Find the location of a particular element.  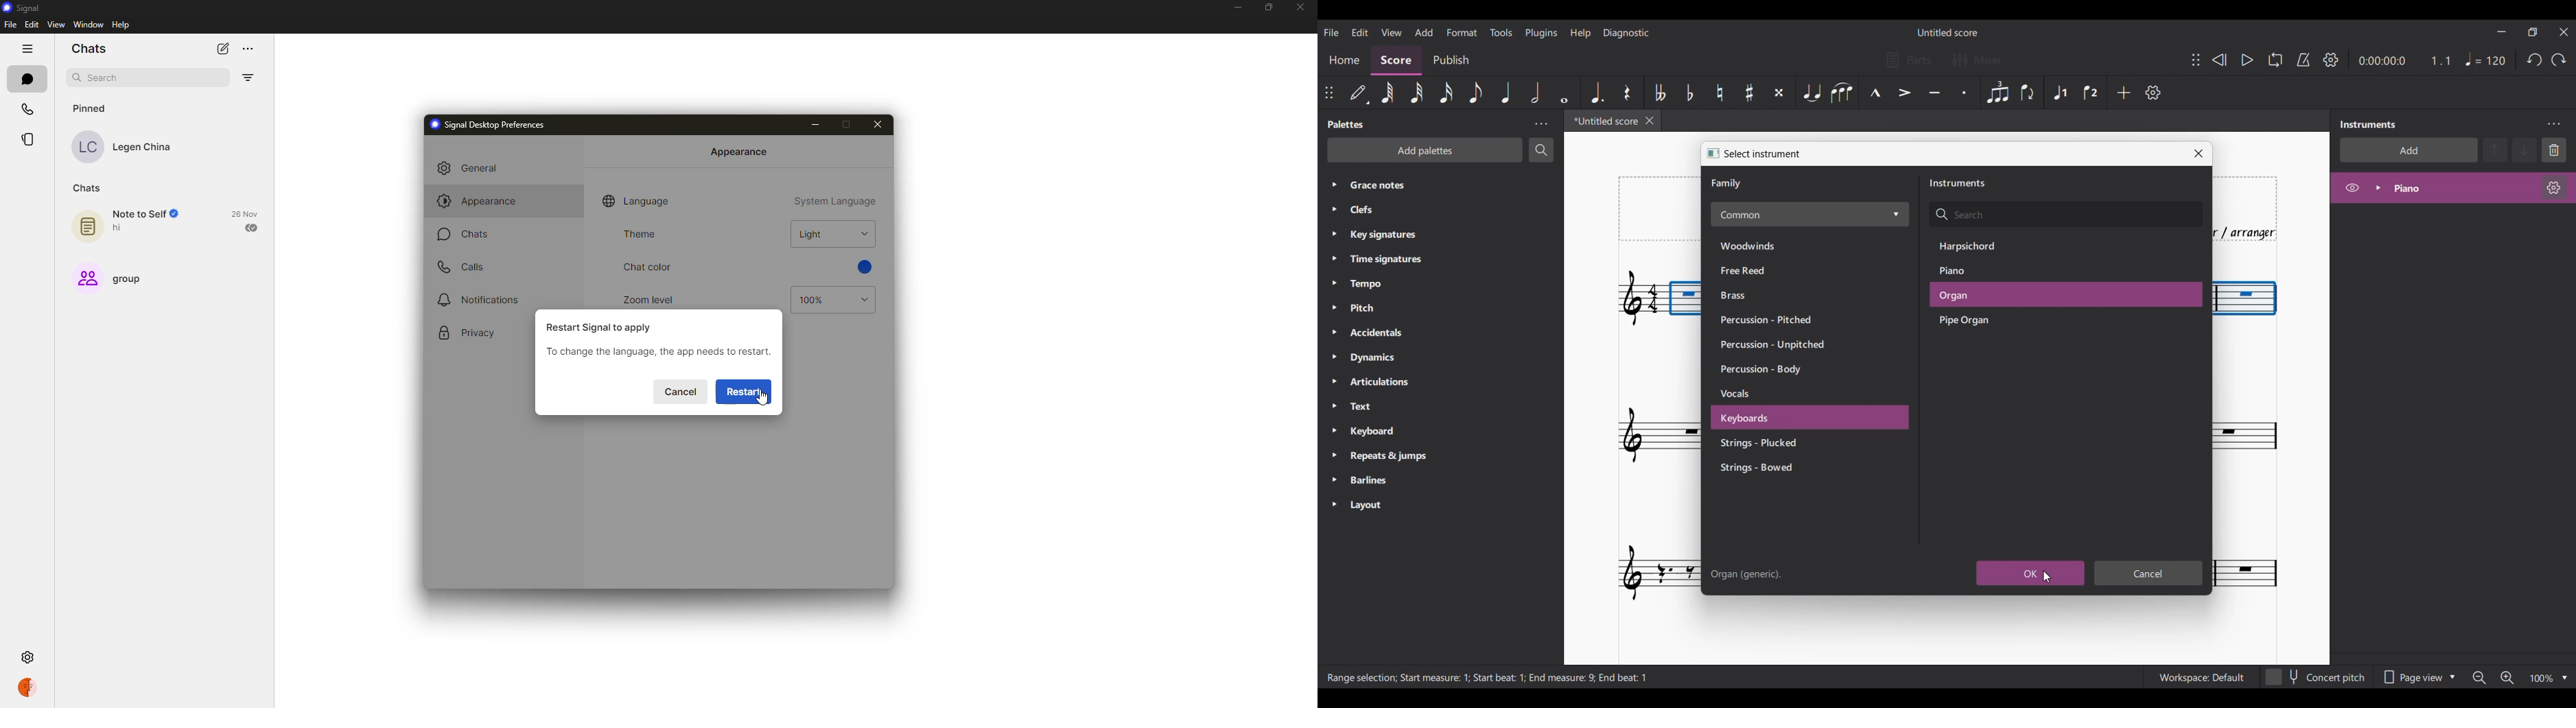

Section title is located at coordinates (1958, 183).